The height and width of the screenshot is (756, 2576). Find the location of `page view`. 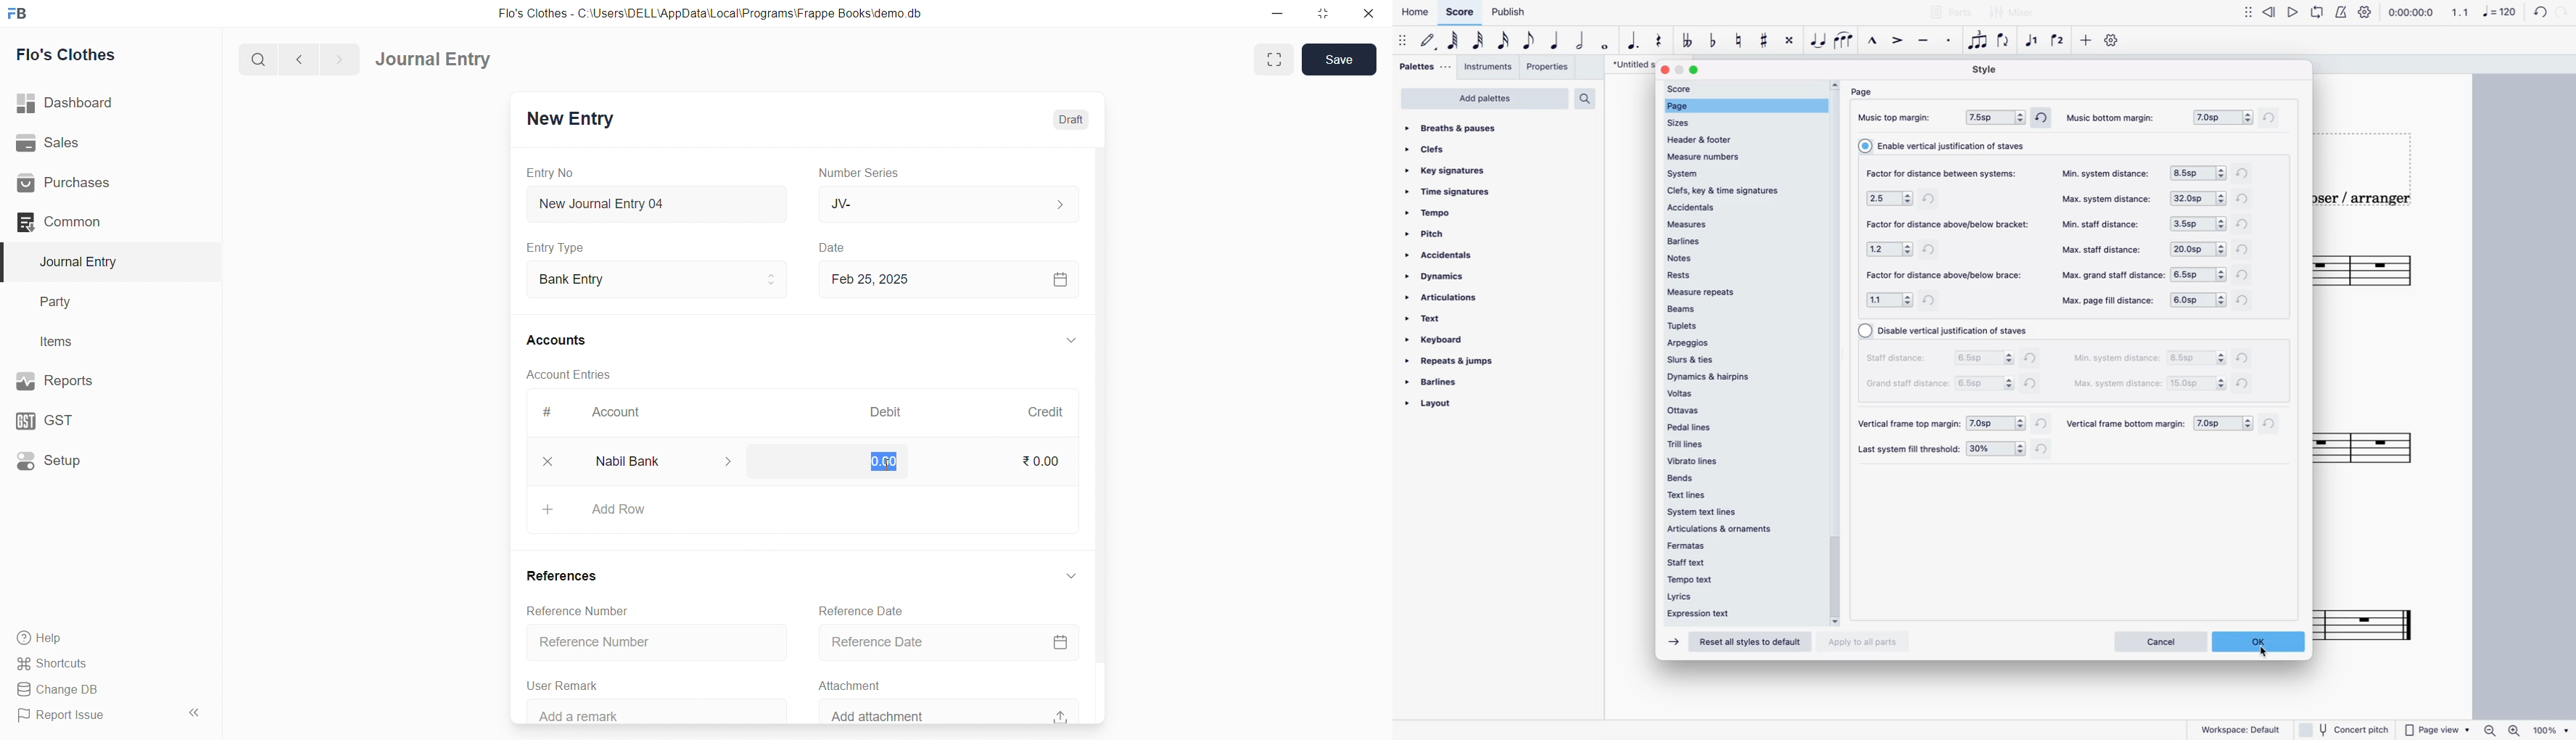

page view is located at coordinates (2437, 727).